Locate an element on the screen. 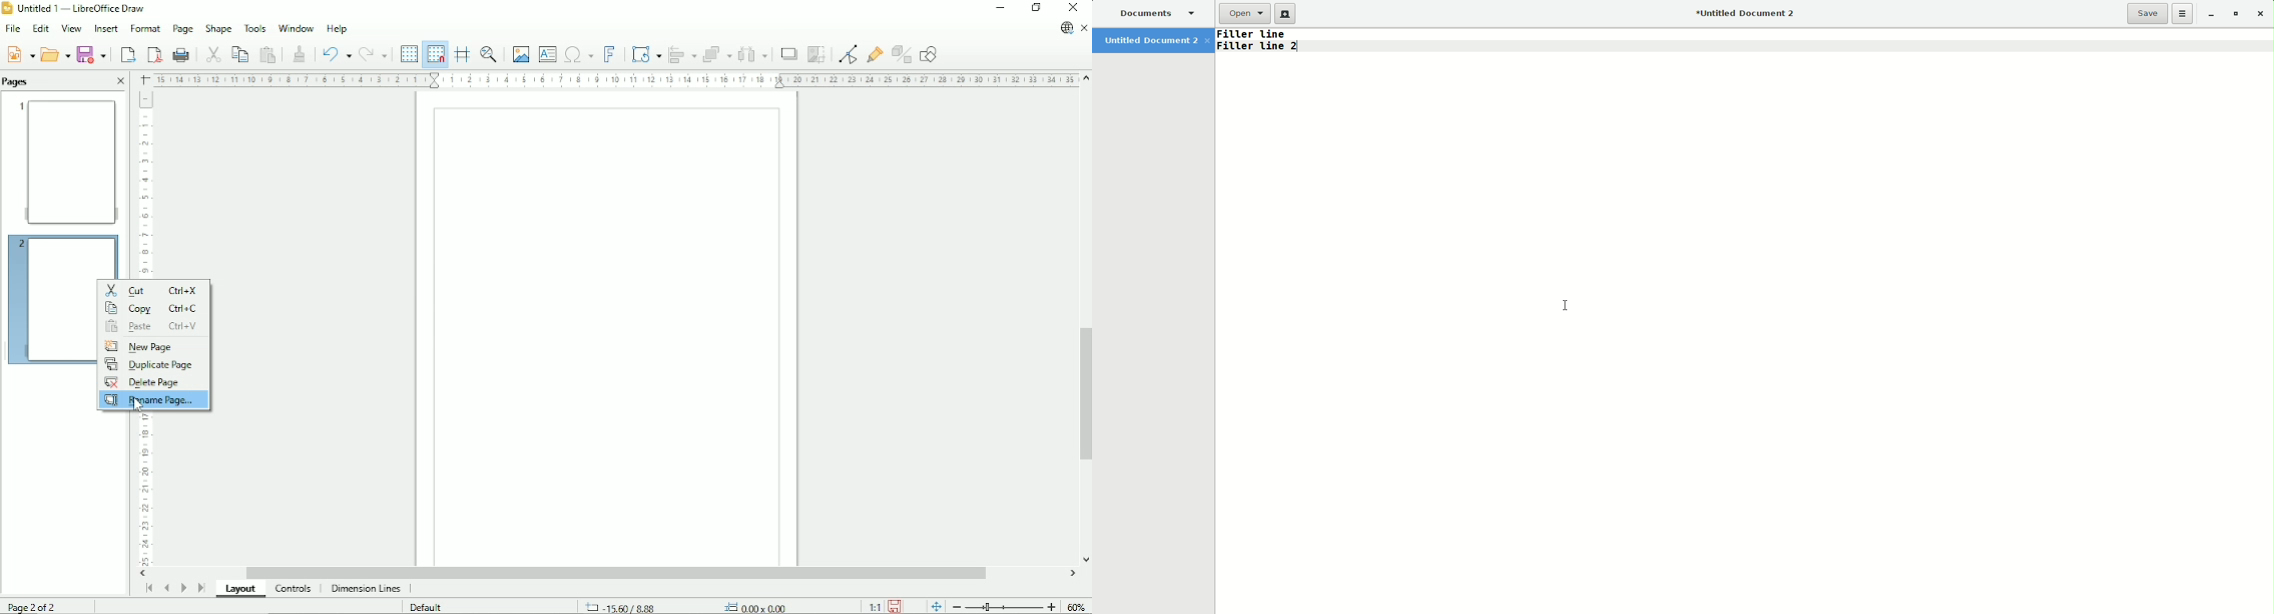  Print is located at coordinates (182, 55).